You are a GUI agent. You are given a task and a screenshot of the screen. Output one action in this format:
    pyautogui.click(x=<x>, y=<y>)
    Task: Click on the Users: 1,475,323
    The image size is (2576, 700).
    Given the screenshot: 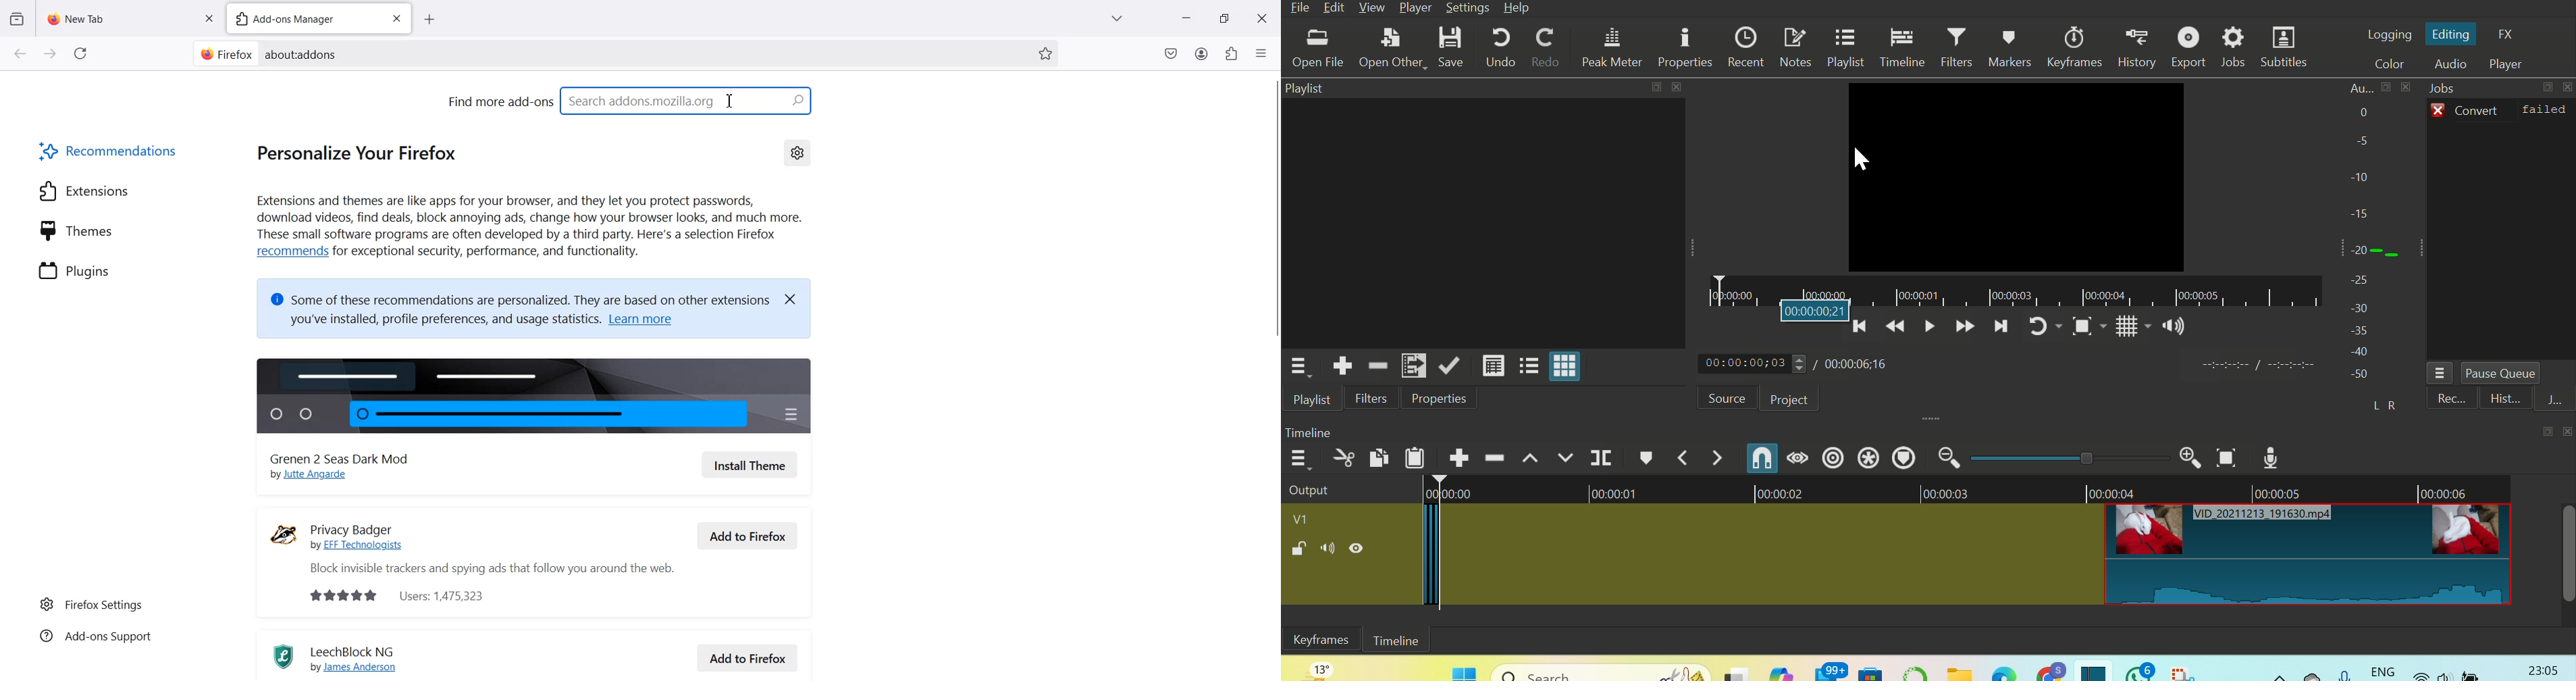 What is the action you would take?
    pyautogui.click(x=449, y=595)
    